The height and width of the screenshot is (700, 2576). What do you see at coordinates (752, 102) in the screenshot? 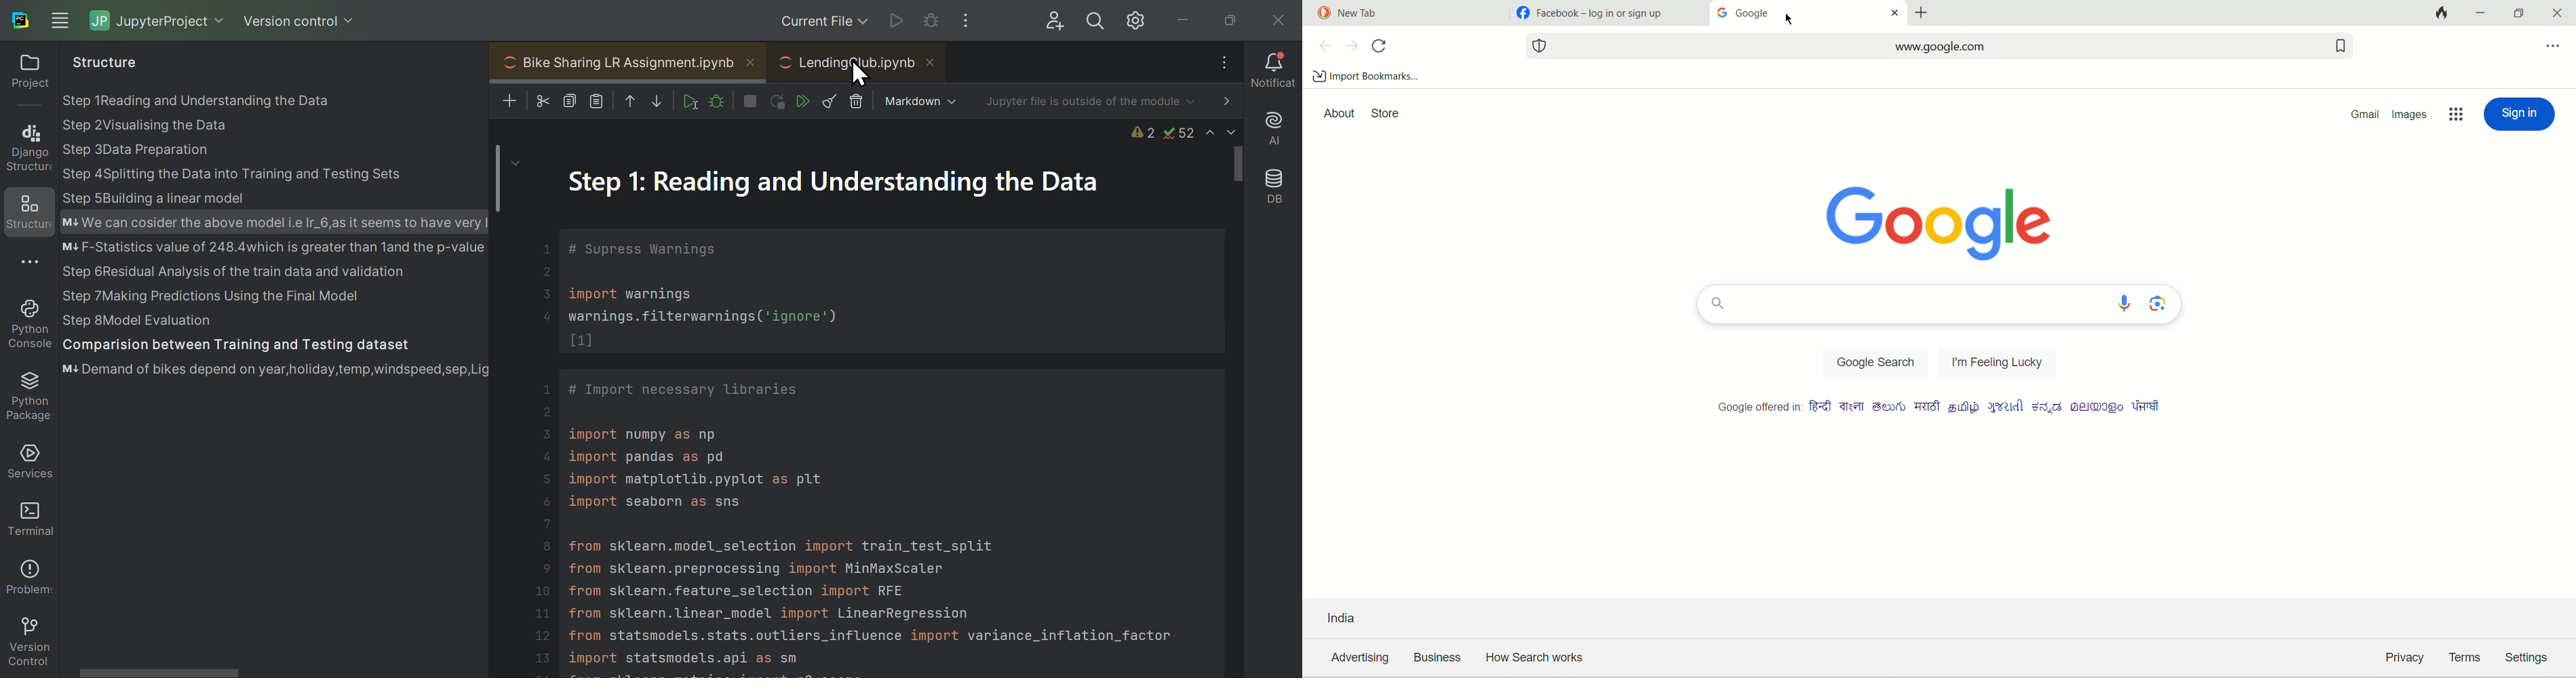
I see `Interrupt Kernel` at bounding box center [752, 102].